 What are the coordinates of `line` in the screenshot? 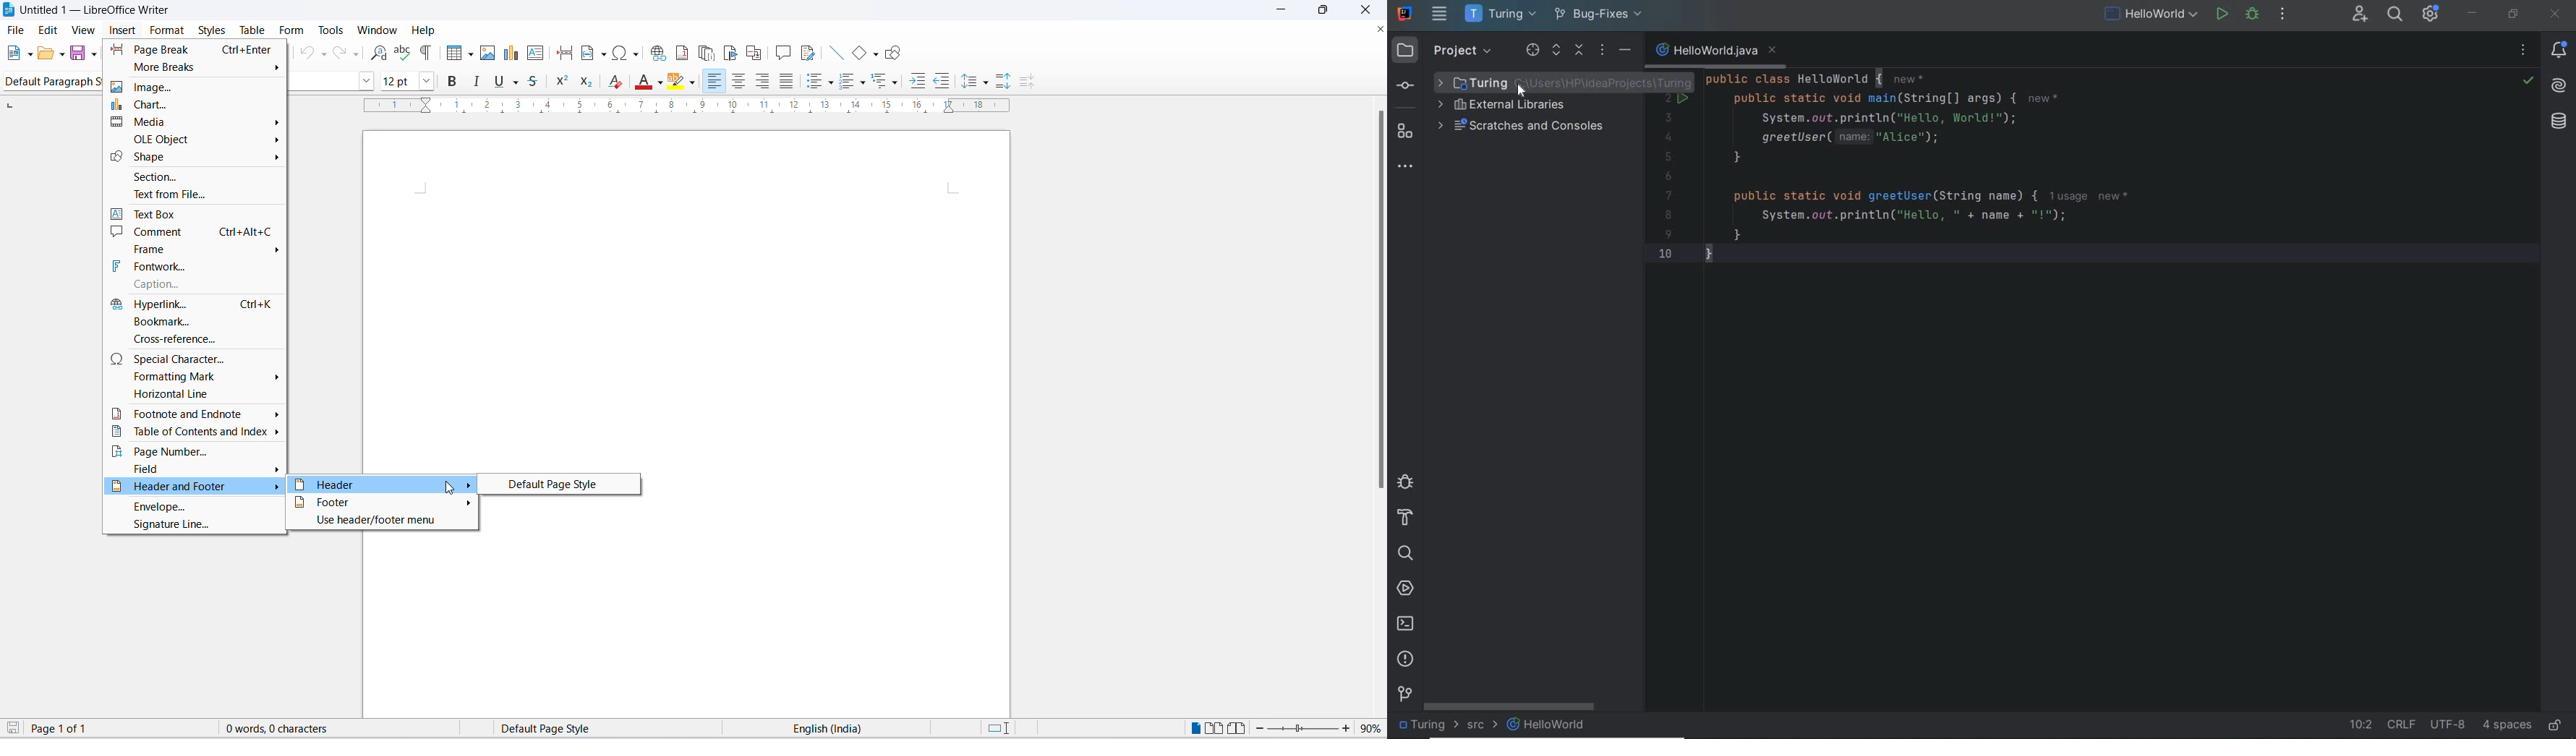 It's located at (831, 52).